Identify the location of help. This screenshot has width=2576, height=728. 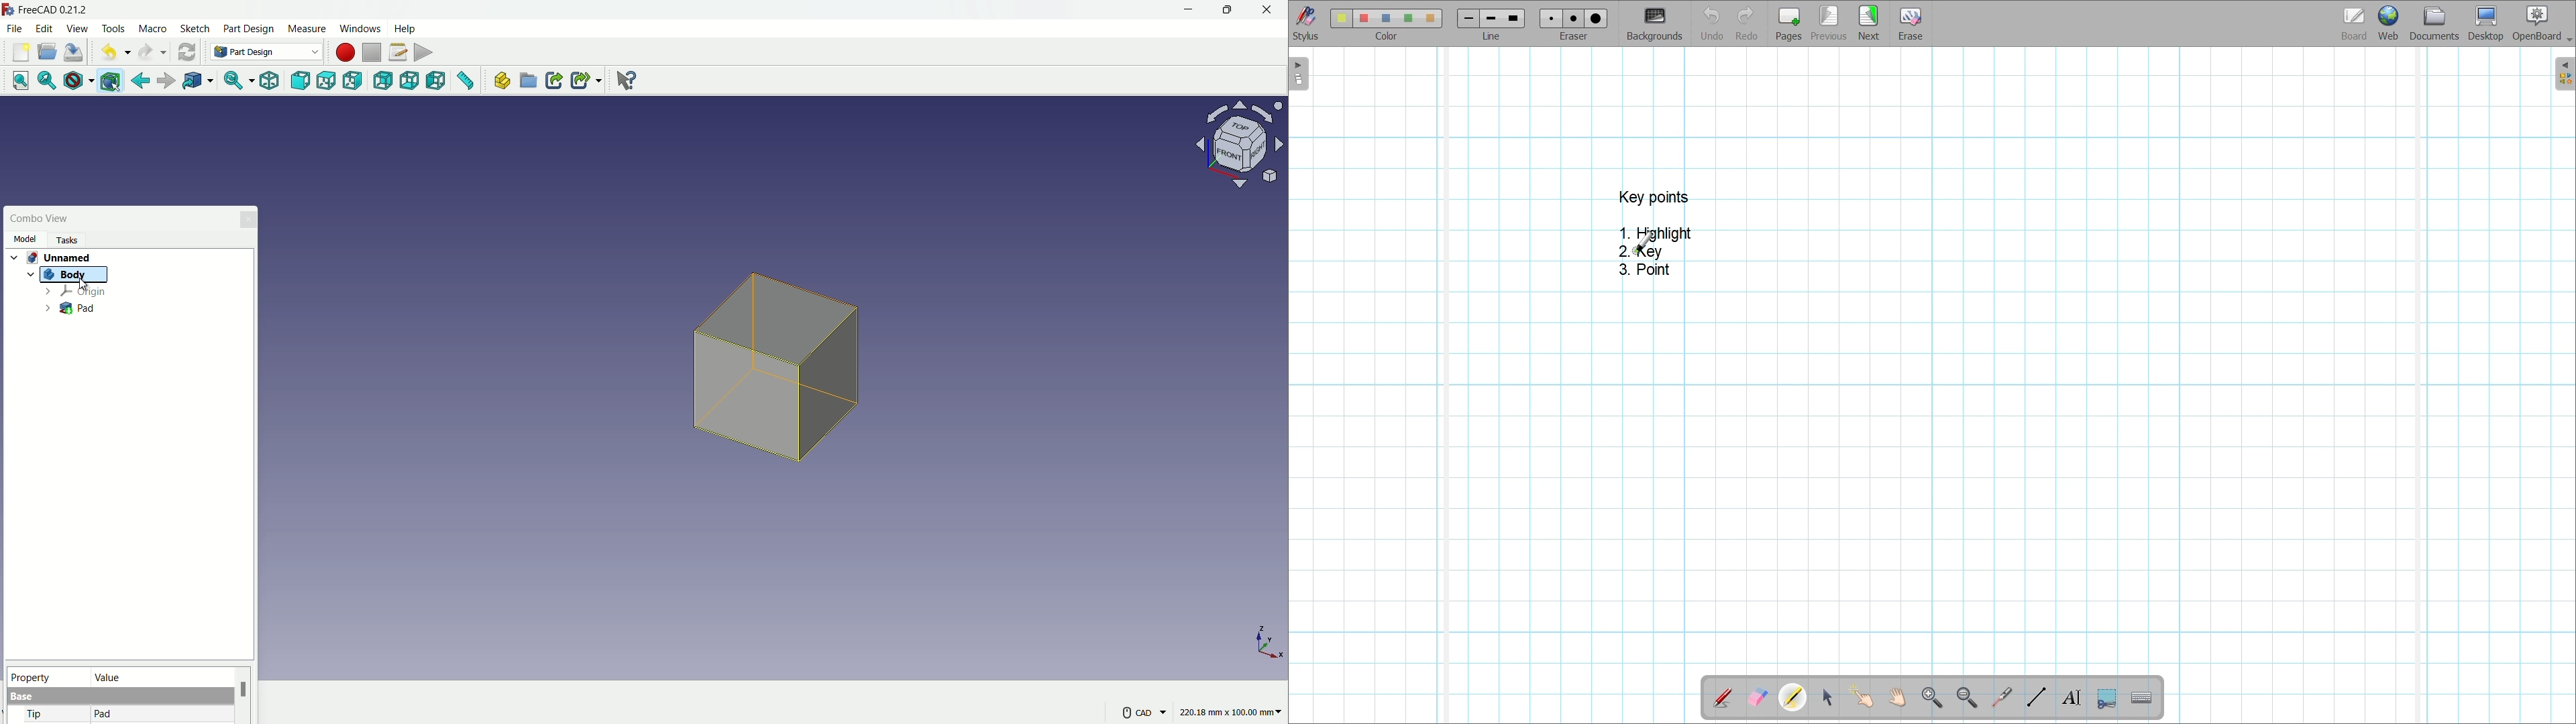
(407, 27).